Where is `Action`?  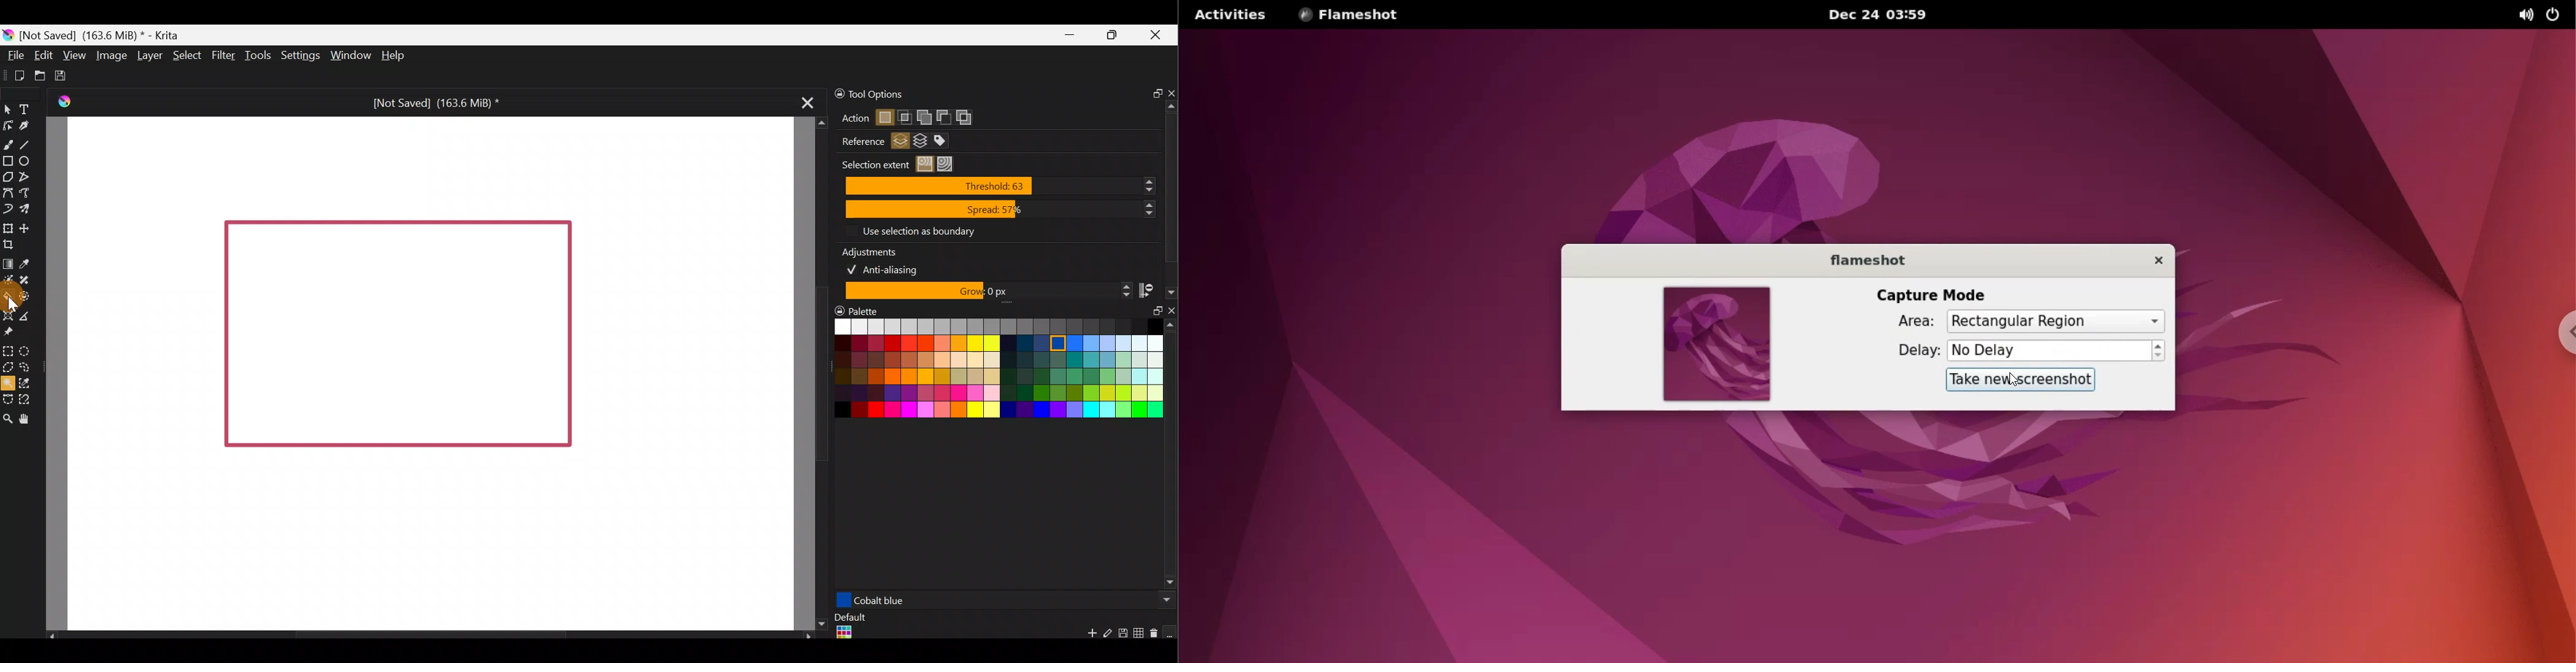 Action is located at coordinates (850, 118).